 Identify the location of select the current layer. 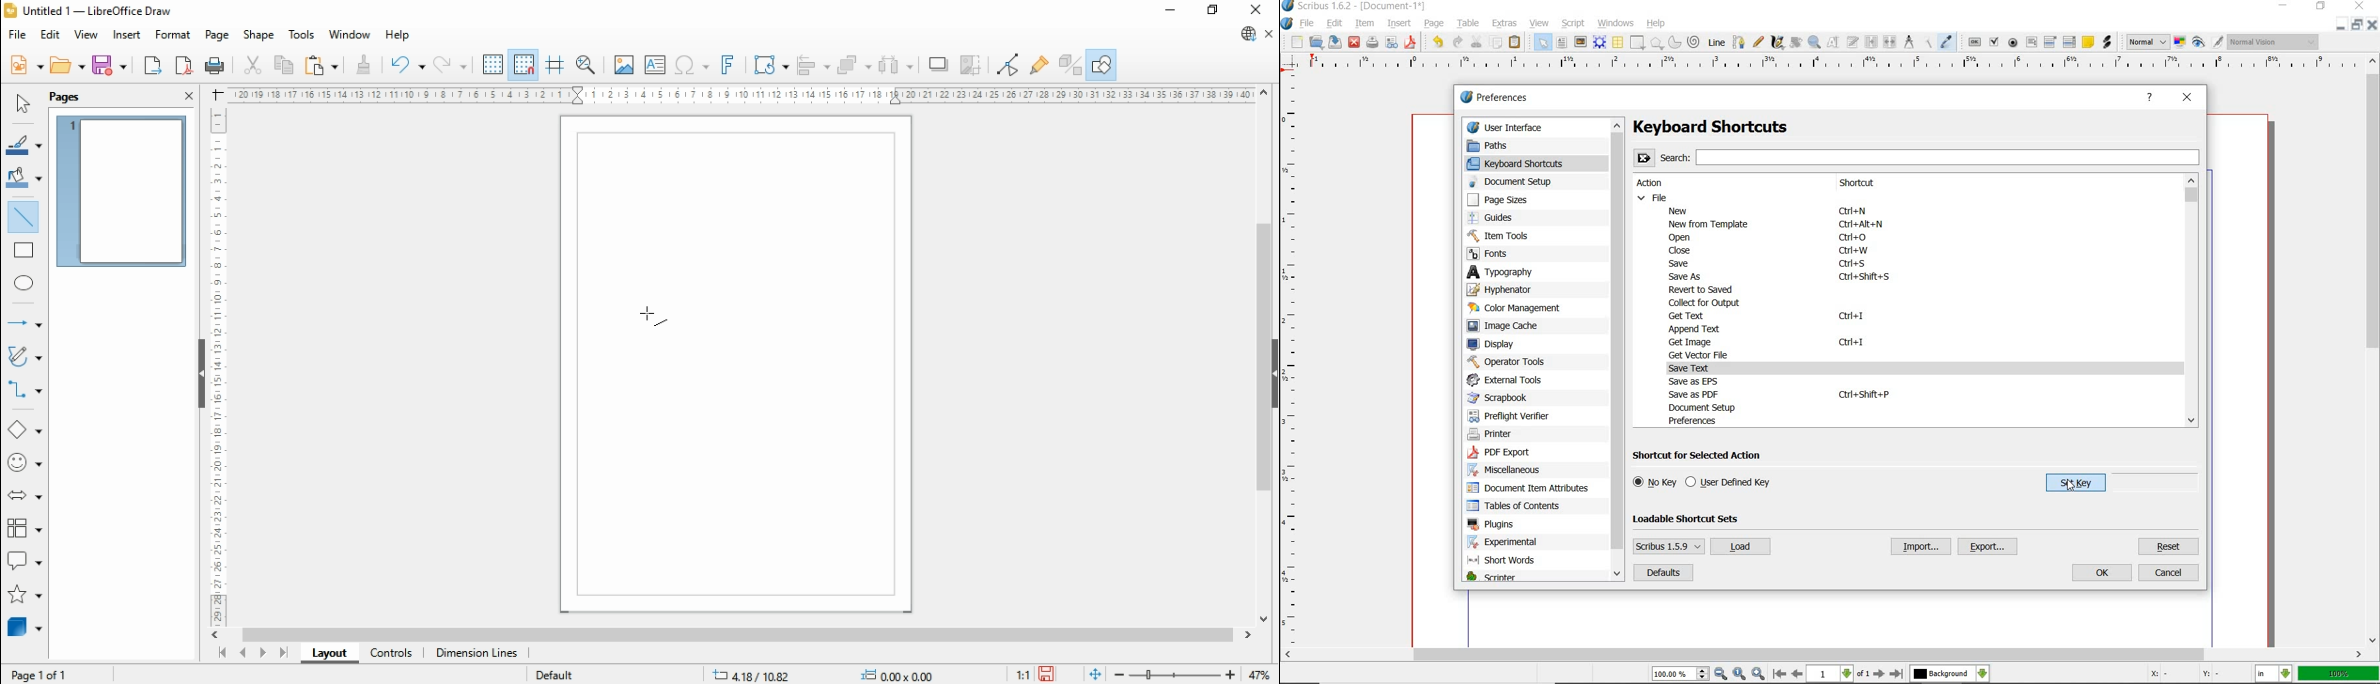
(1950, 675).